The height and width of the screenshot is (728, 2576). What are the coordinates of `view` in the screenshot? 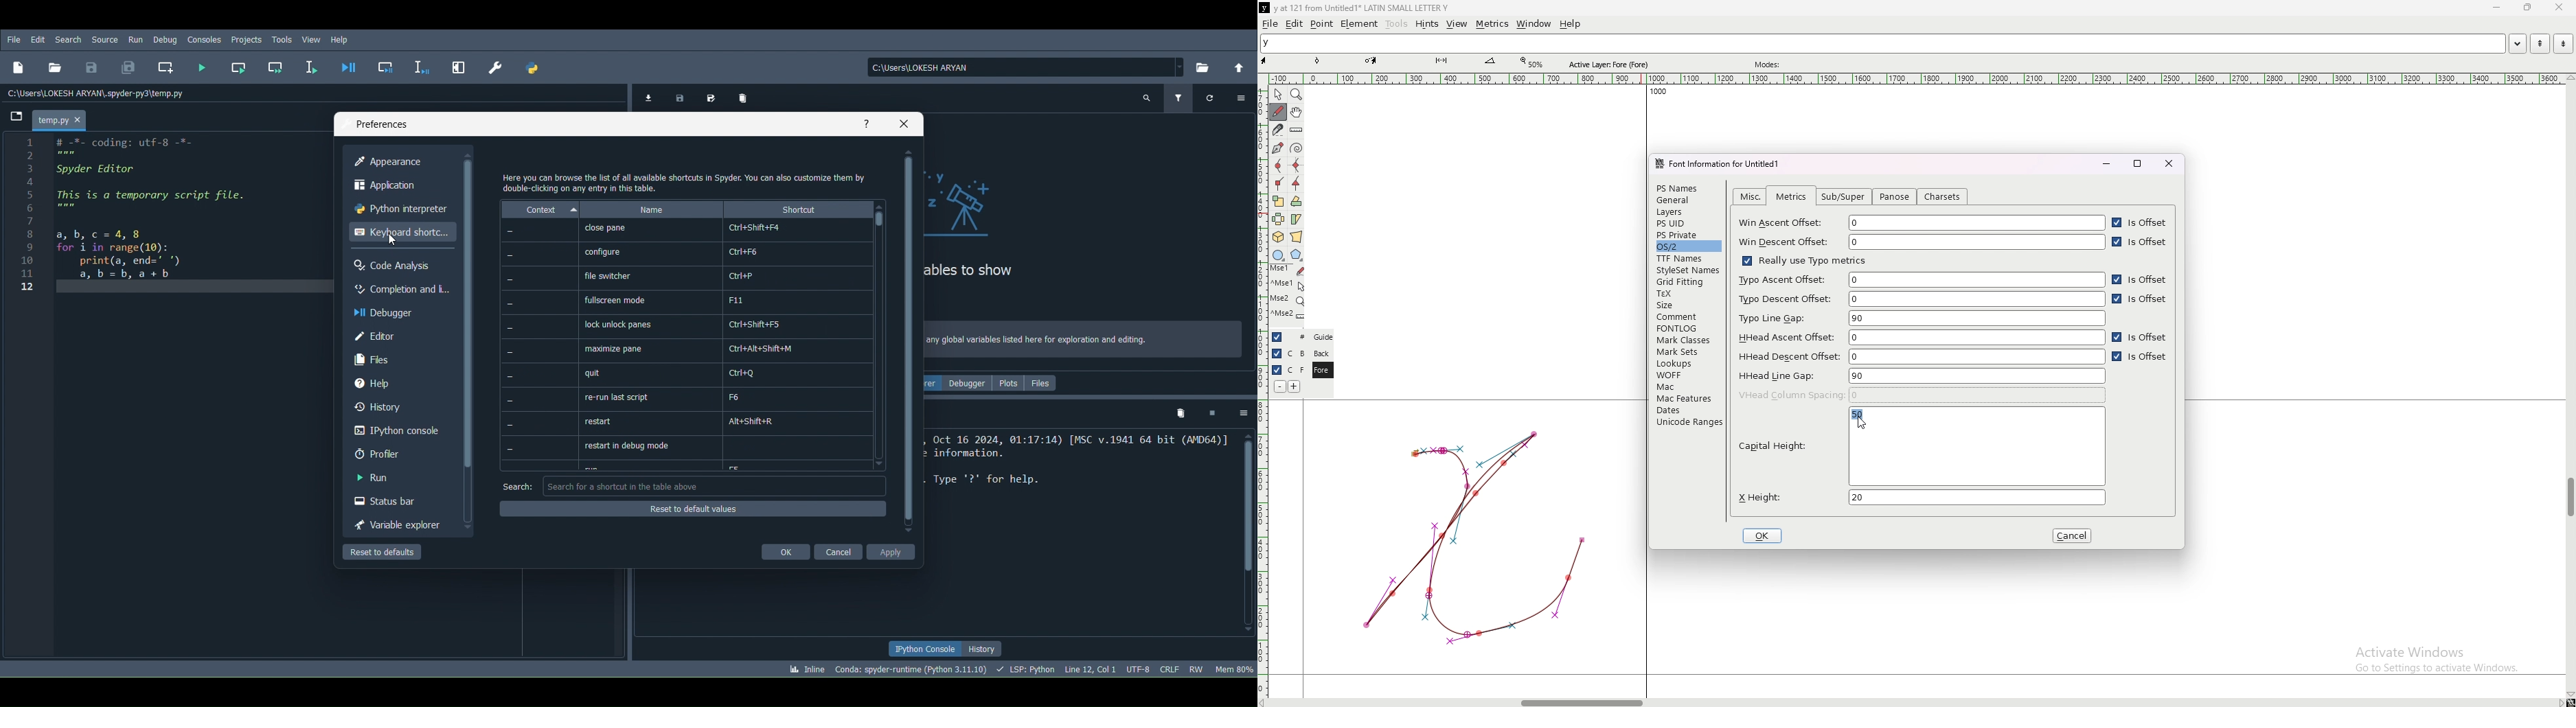 It's located at (1457, 24).